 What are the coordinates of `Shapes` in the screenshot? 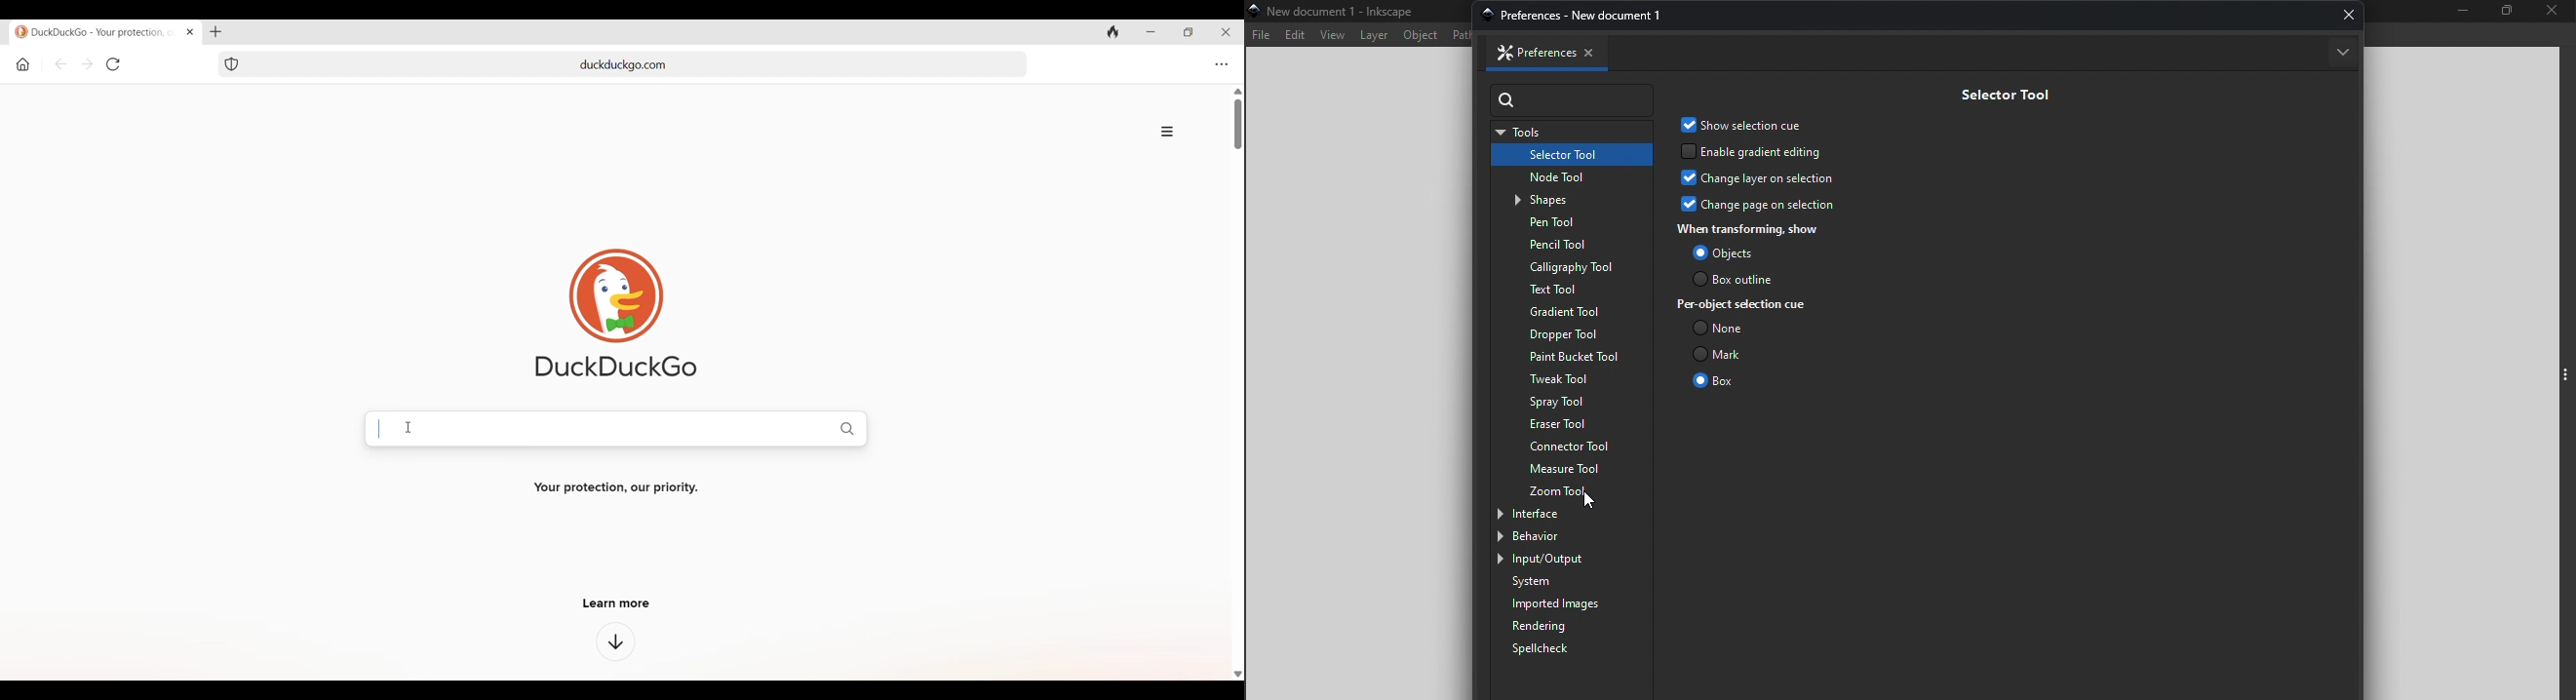 It's located at (1546, 200).